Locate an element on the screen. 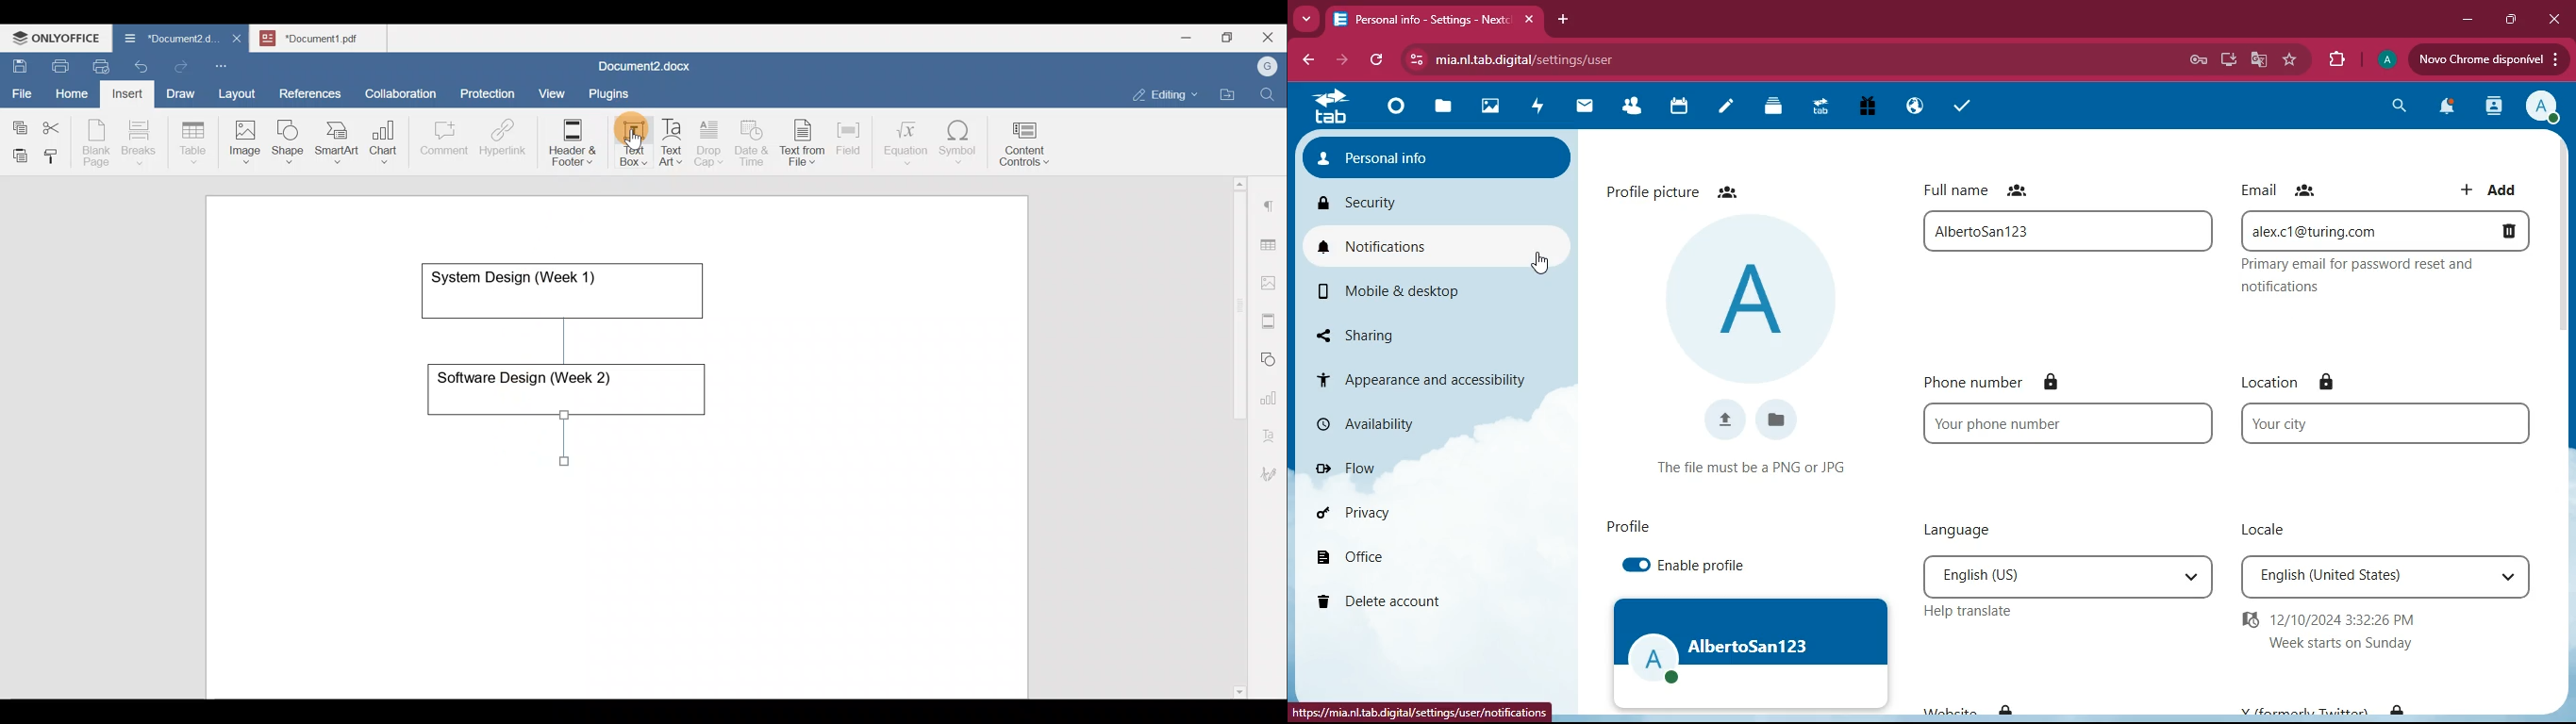 This screenshot has width=2576, height=728. profile is located at coordinates (1754, 653).